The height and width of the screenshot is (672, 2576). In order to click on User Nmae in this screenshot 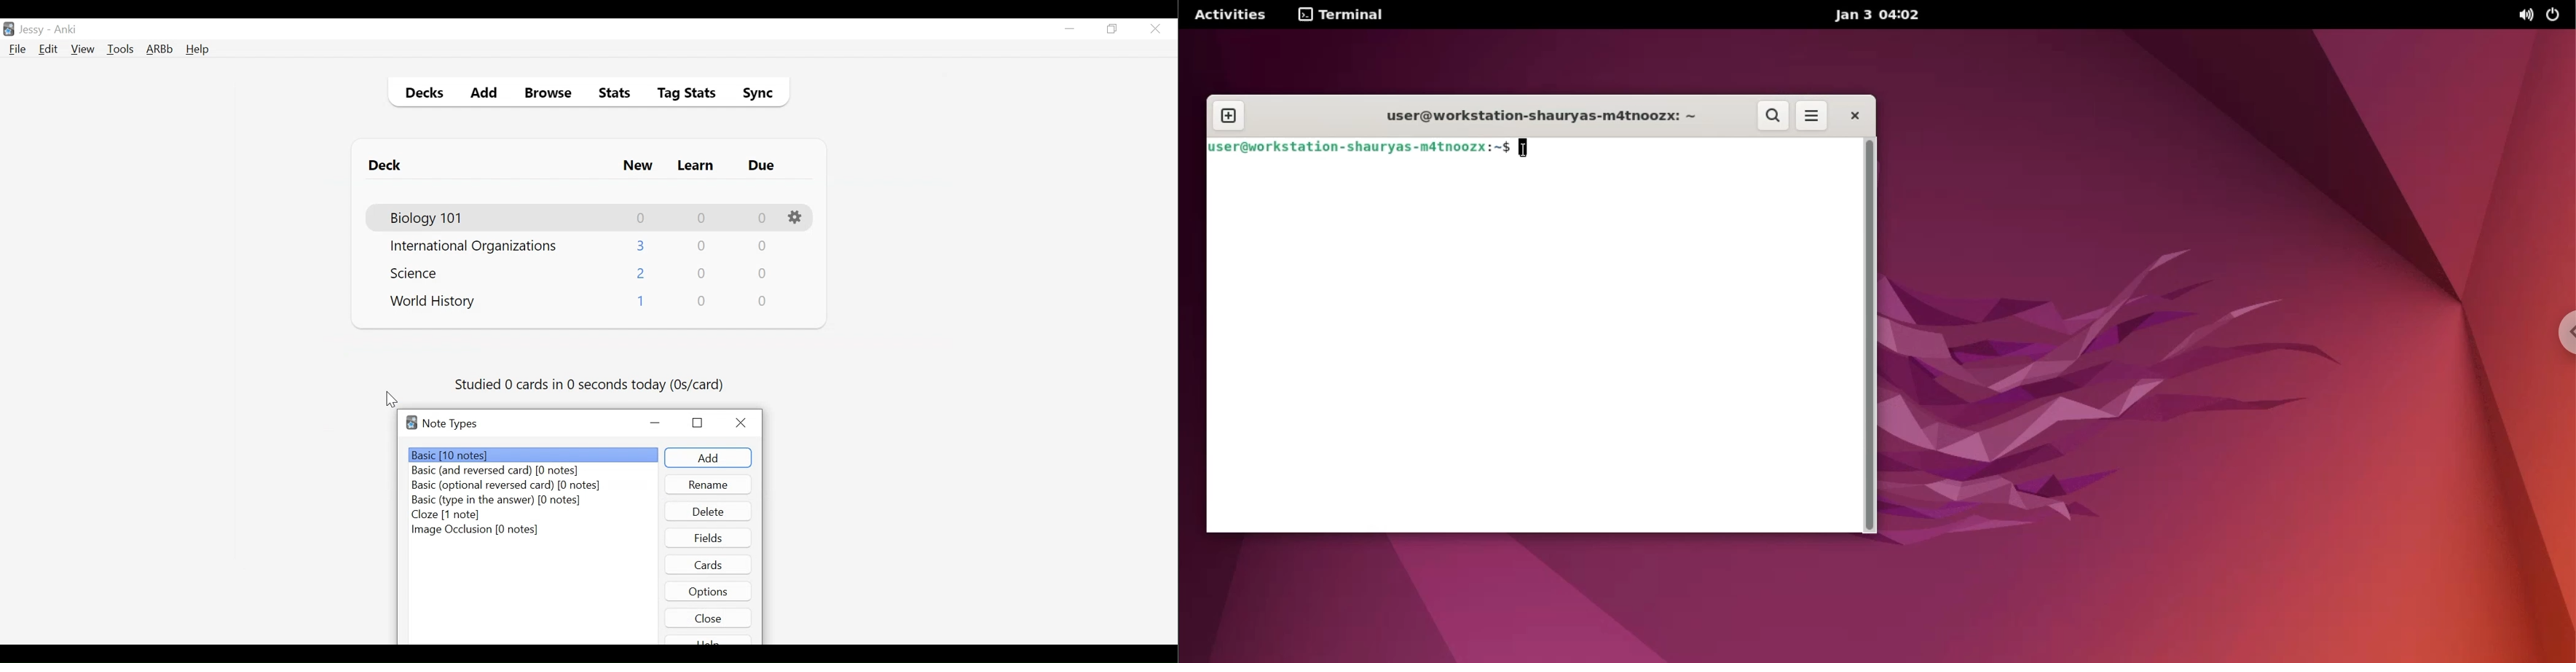, I will do `click(34, 30)`.